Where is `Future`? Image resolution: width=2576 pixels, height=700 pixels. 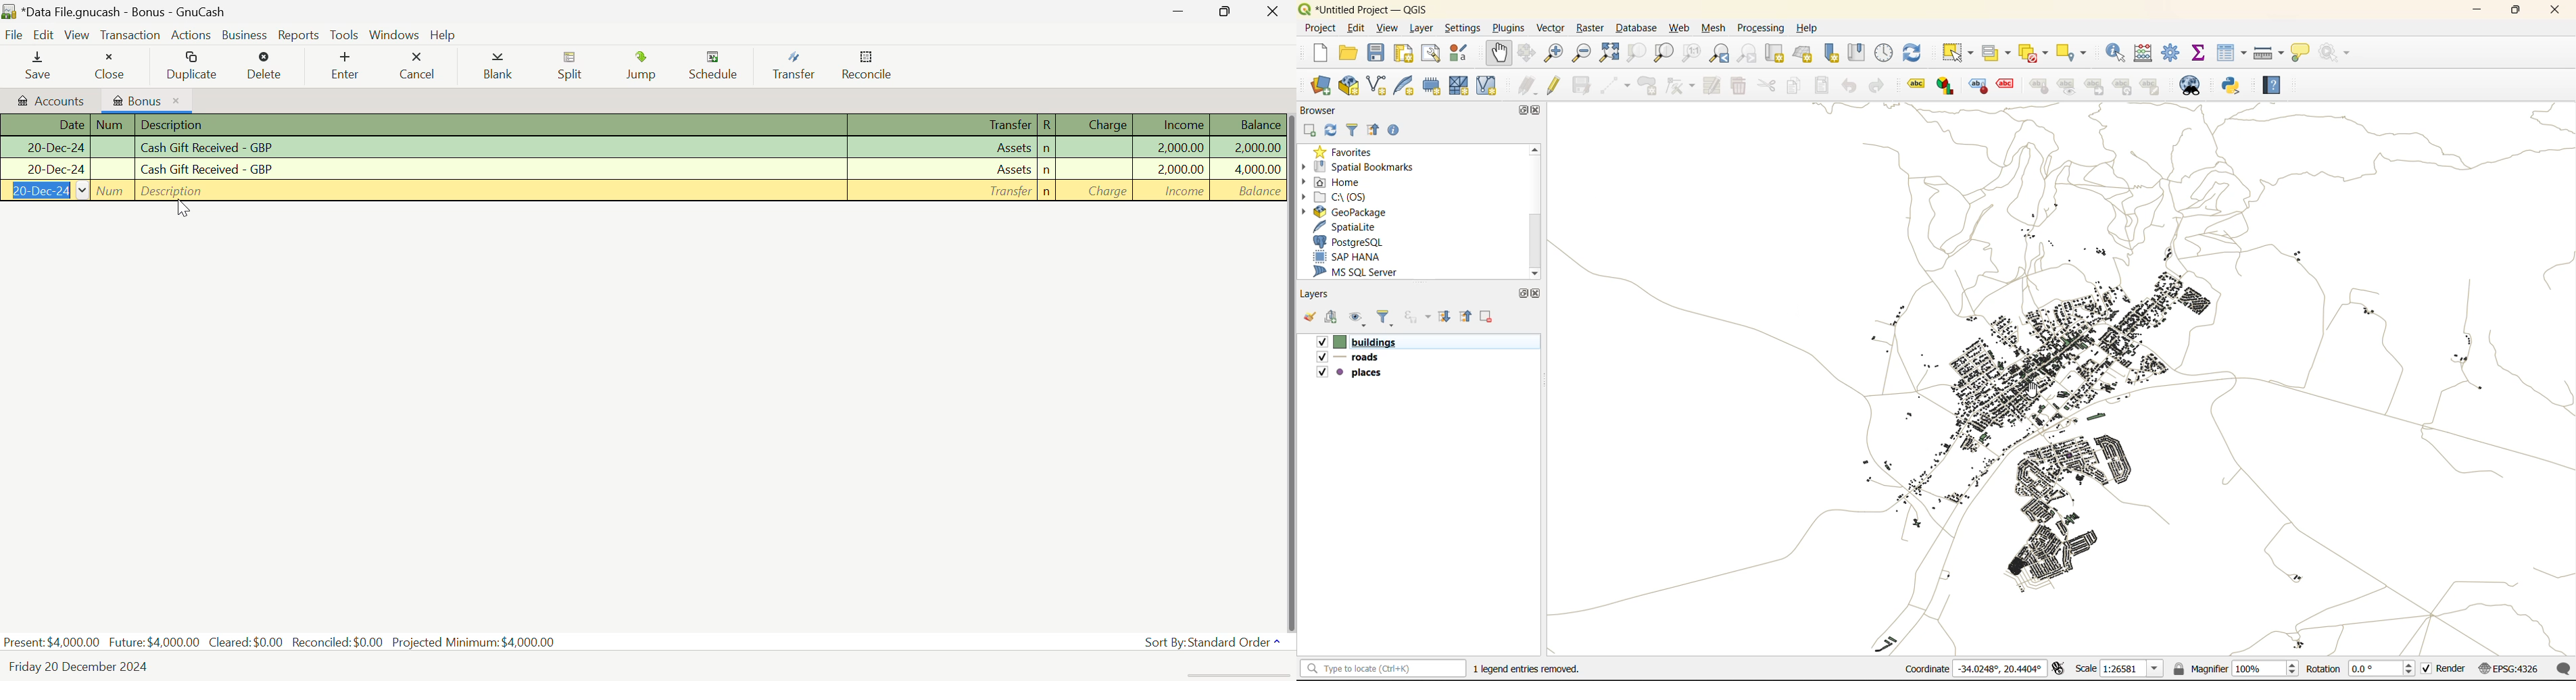 Future is located at coordinates (155, 641).